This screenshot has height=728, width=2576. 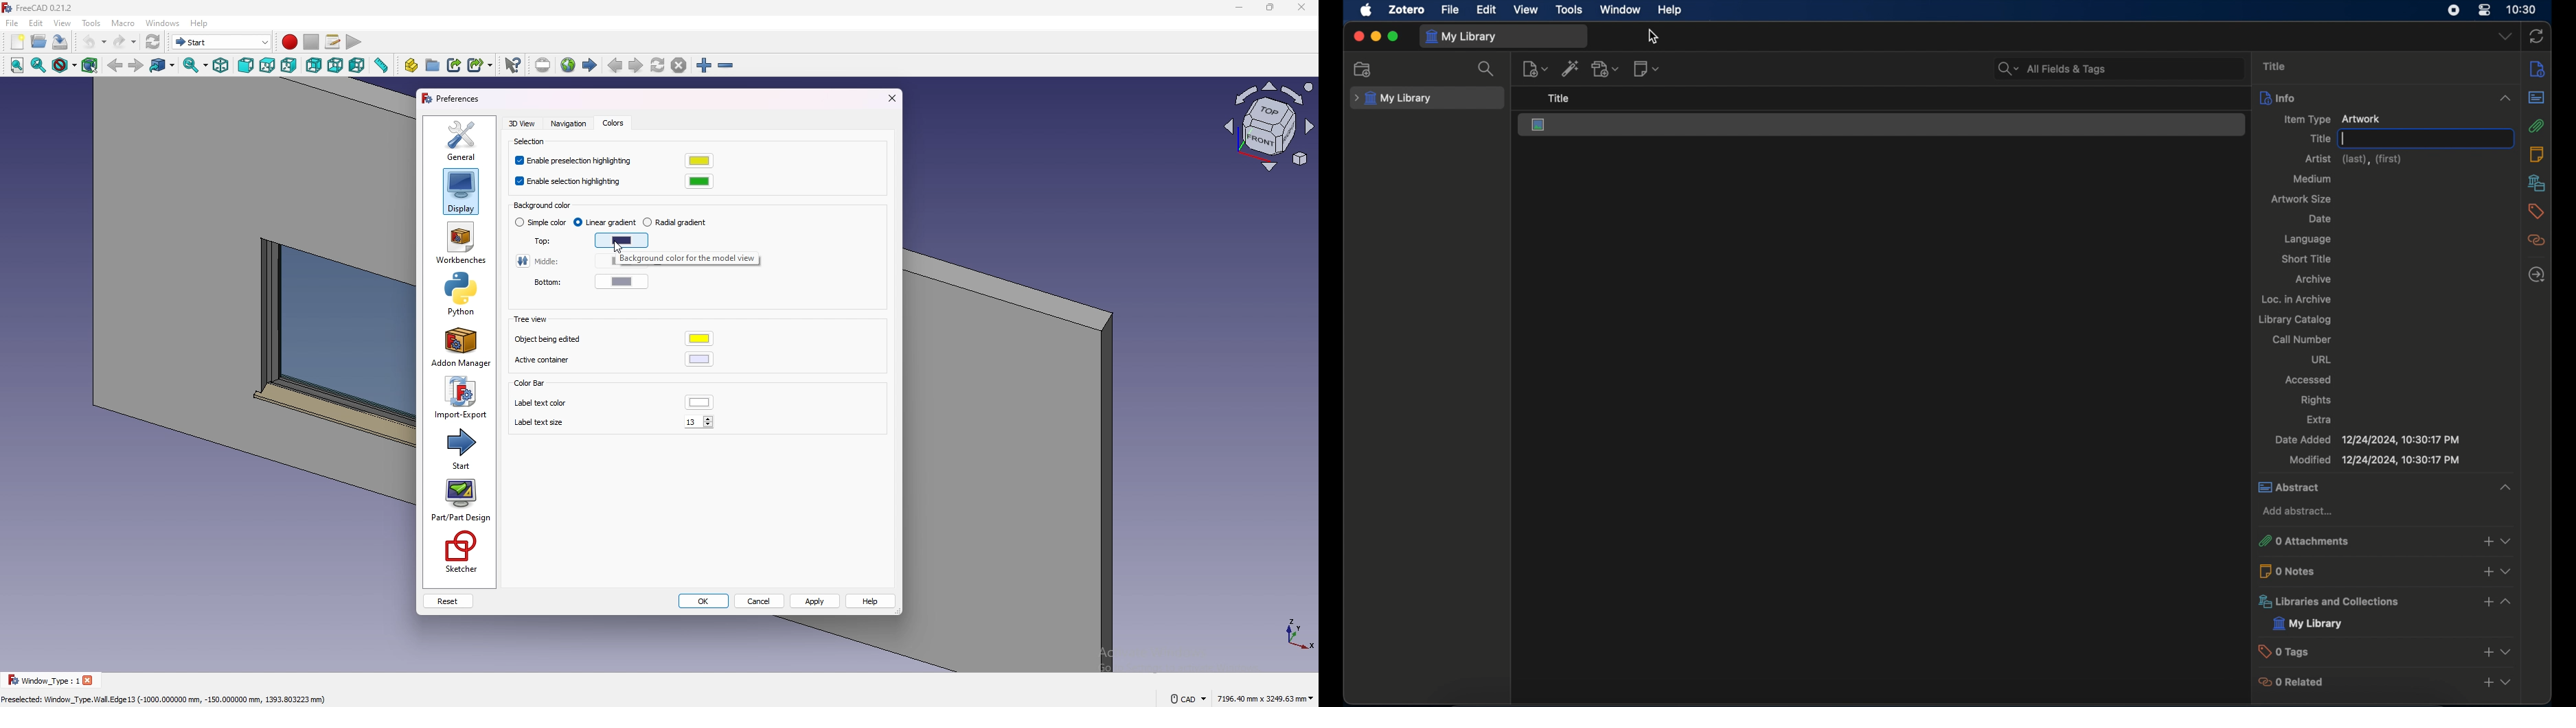 I want to click on what's this?, so click(x=513, y=65).